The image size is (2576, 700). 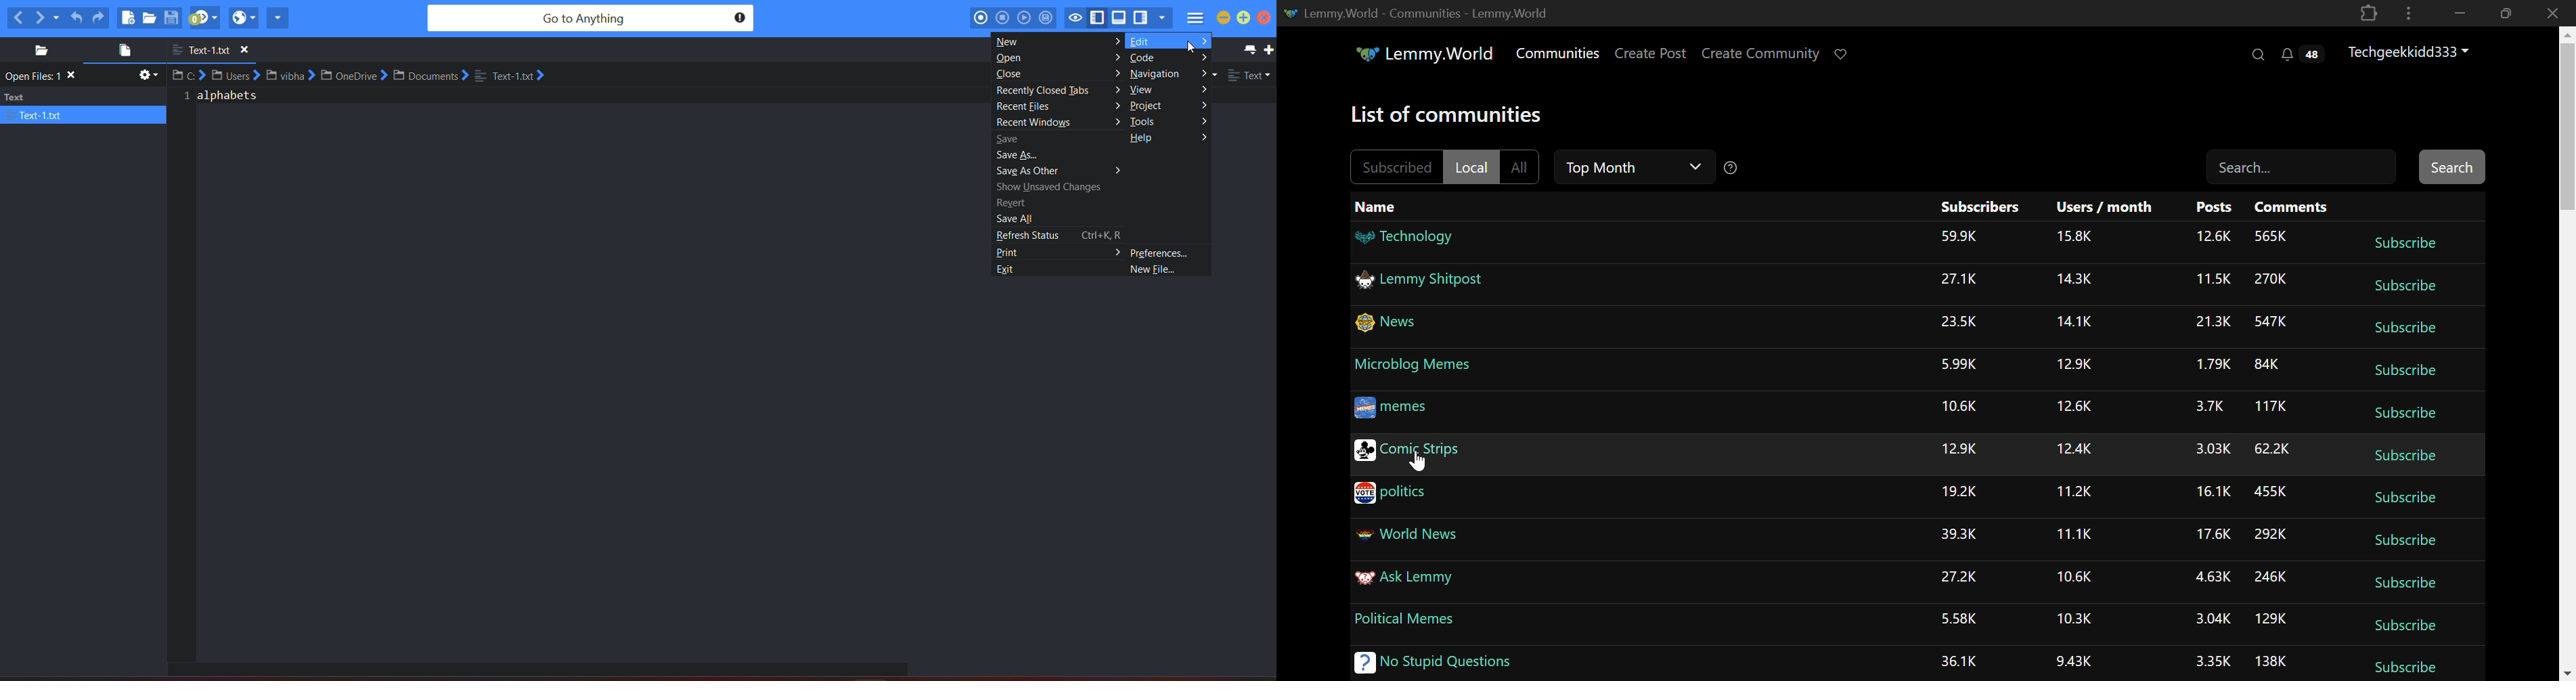 I want to click on Subscribe, so click(x=2405, y=584).